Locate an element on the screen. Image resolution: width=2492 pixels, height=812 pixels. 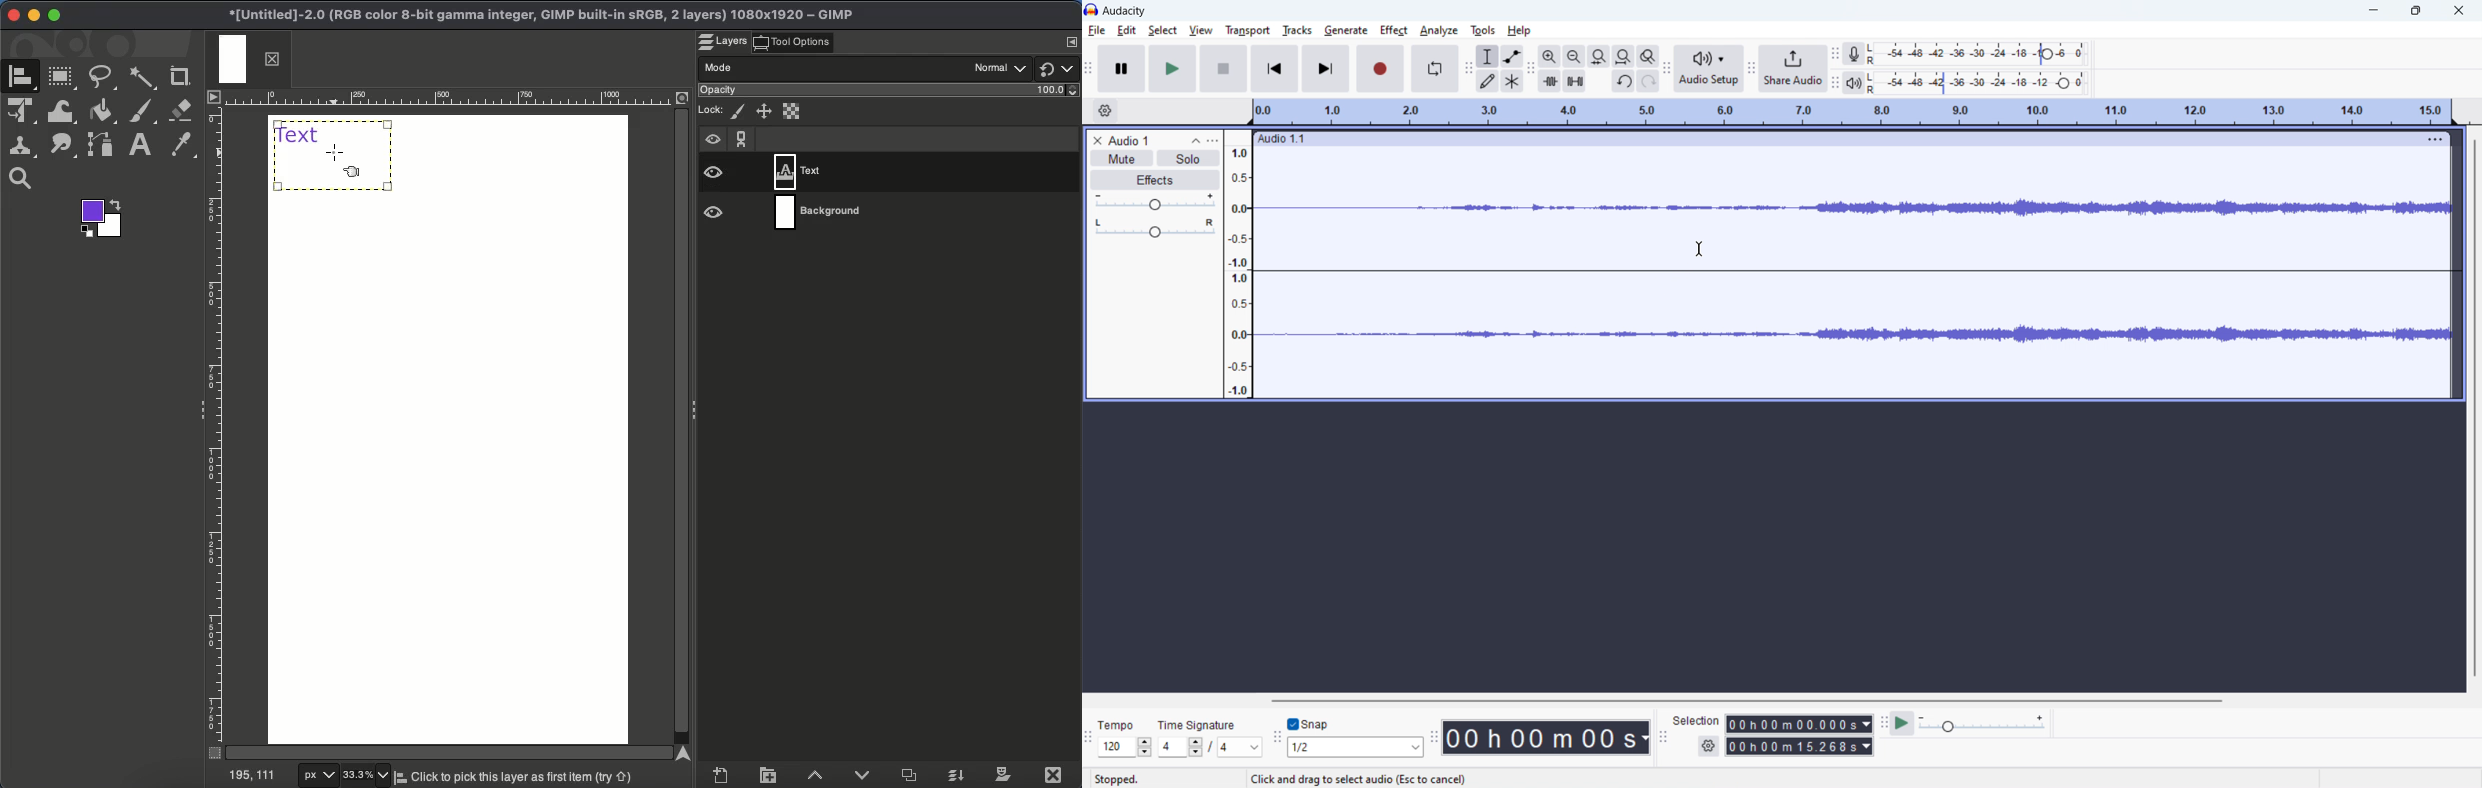
edit is located at coordinates (1127, 31).